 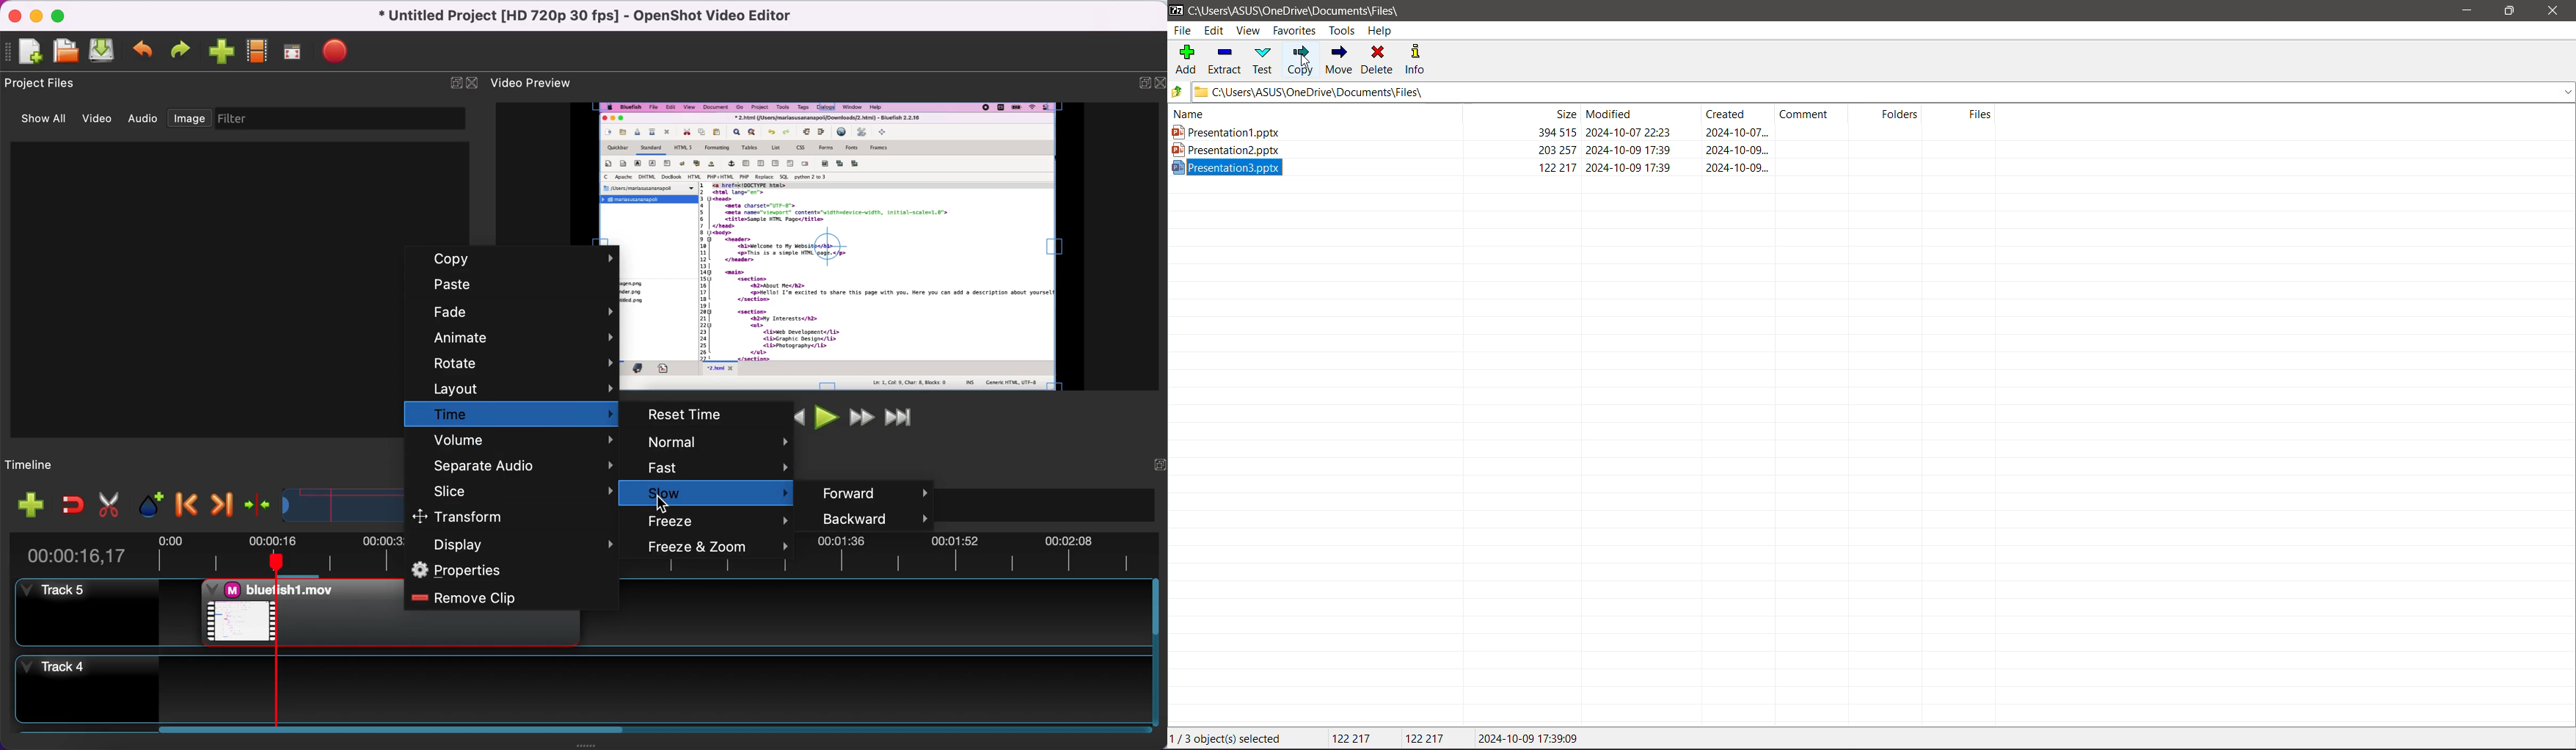 What do you see at coordinates (185, 501) in the screenshot?
I see `previous marker` at bounding box center [185, 501].